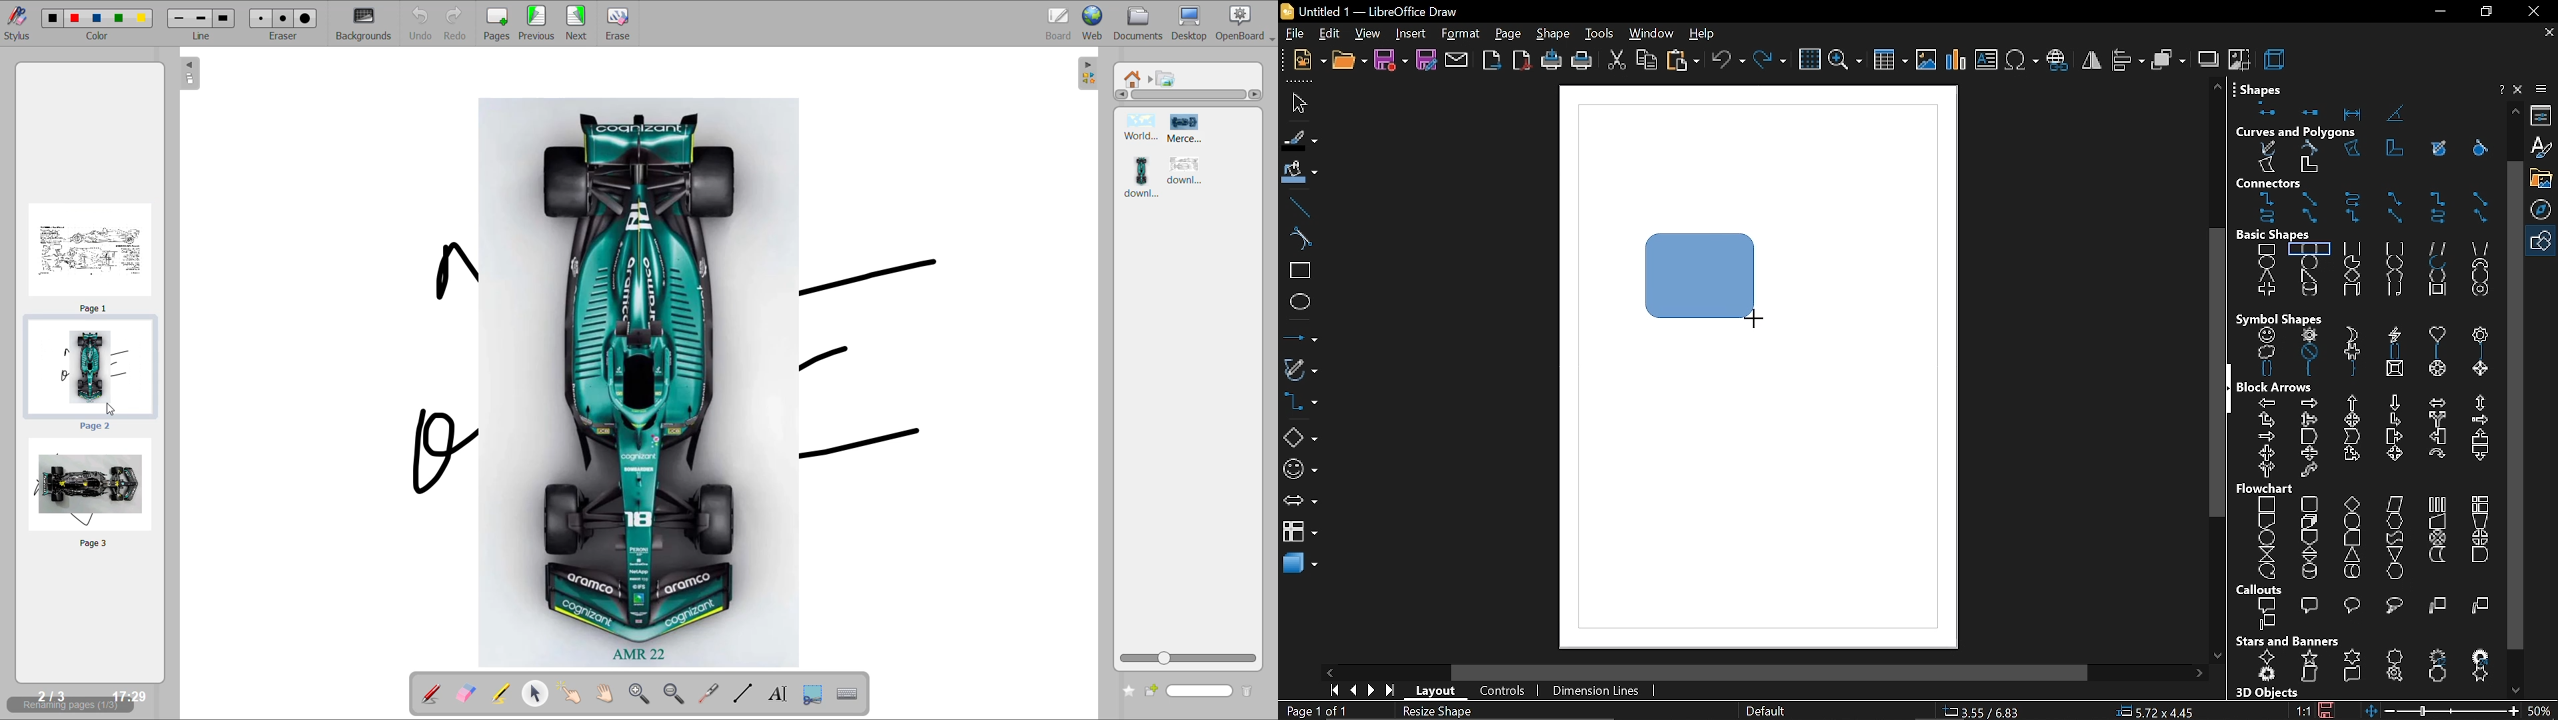  What do you see at coordinates (2543, 89) in the screenshot?
I see `sidebar settings` at bounding box center [2543, 89].